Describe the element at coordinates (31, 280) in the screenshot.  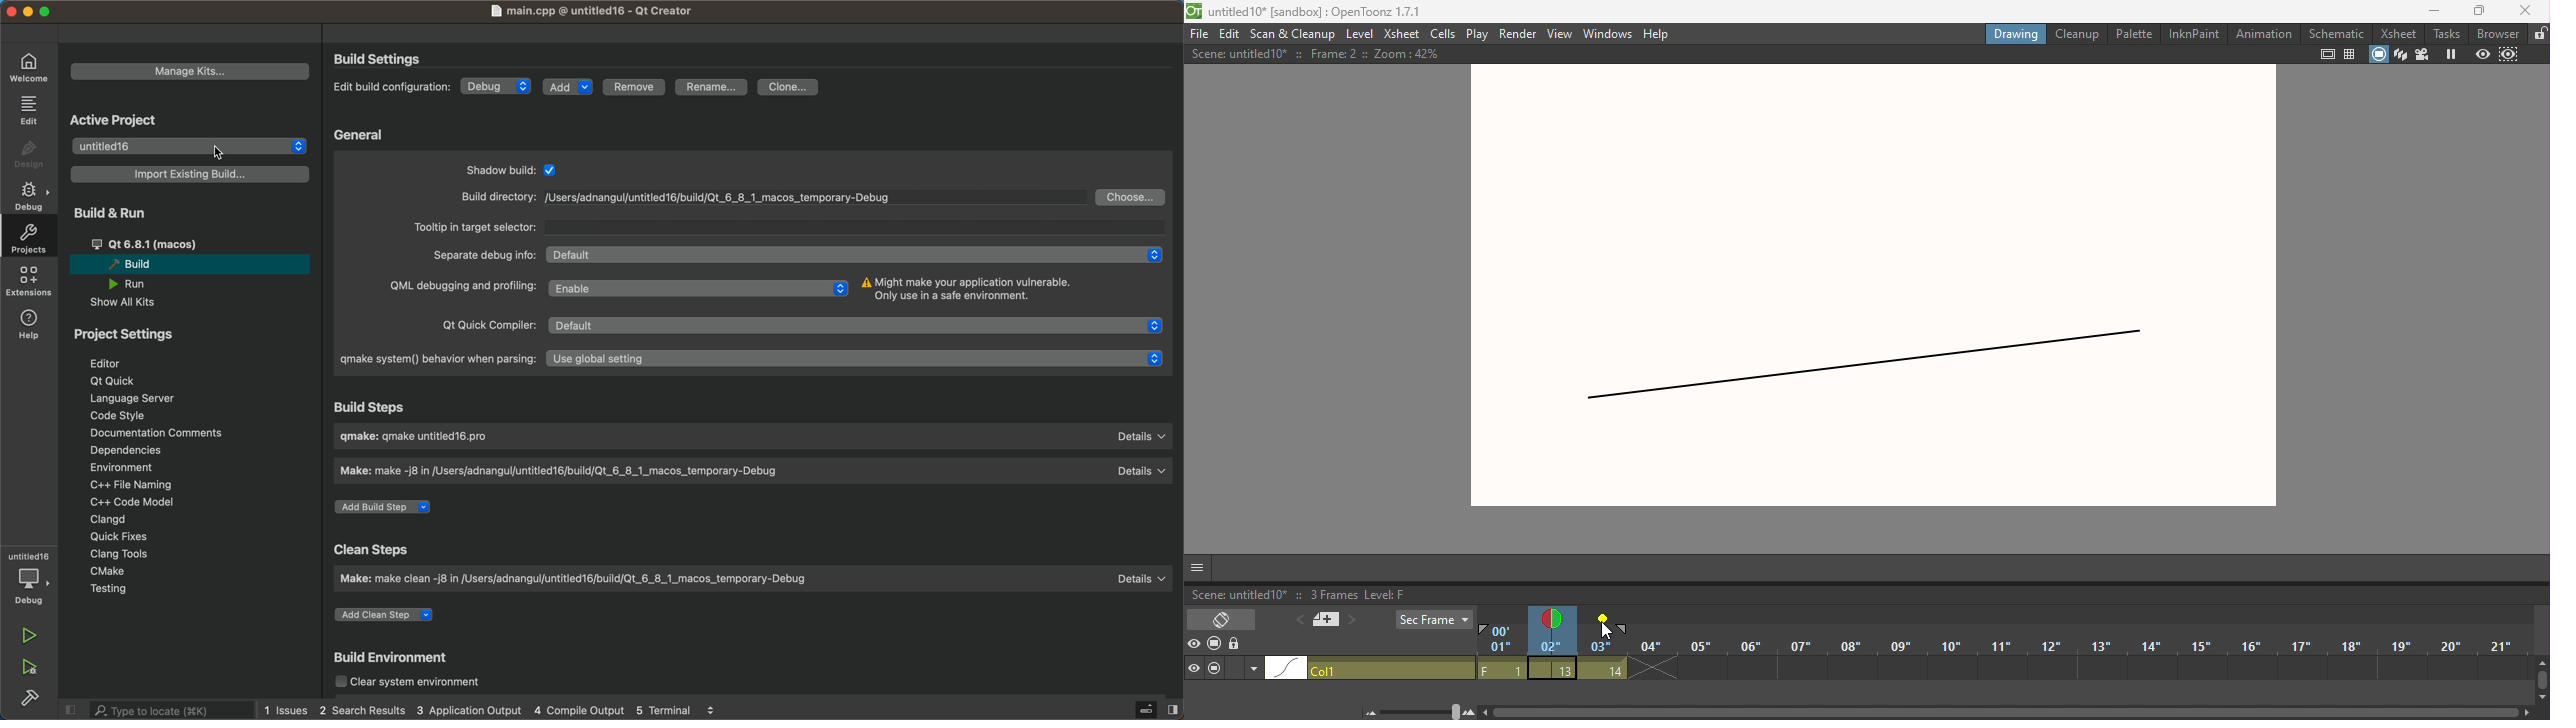
I see `extensions` at that location.